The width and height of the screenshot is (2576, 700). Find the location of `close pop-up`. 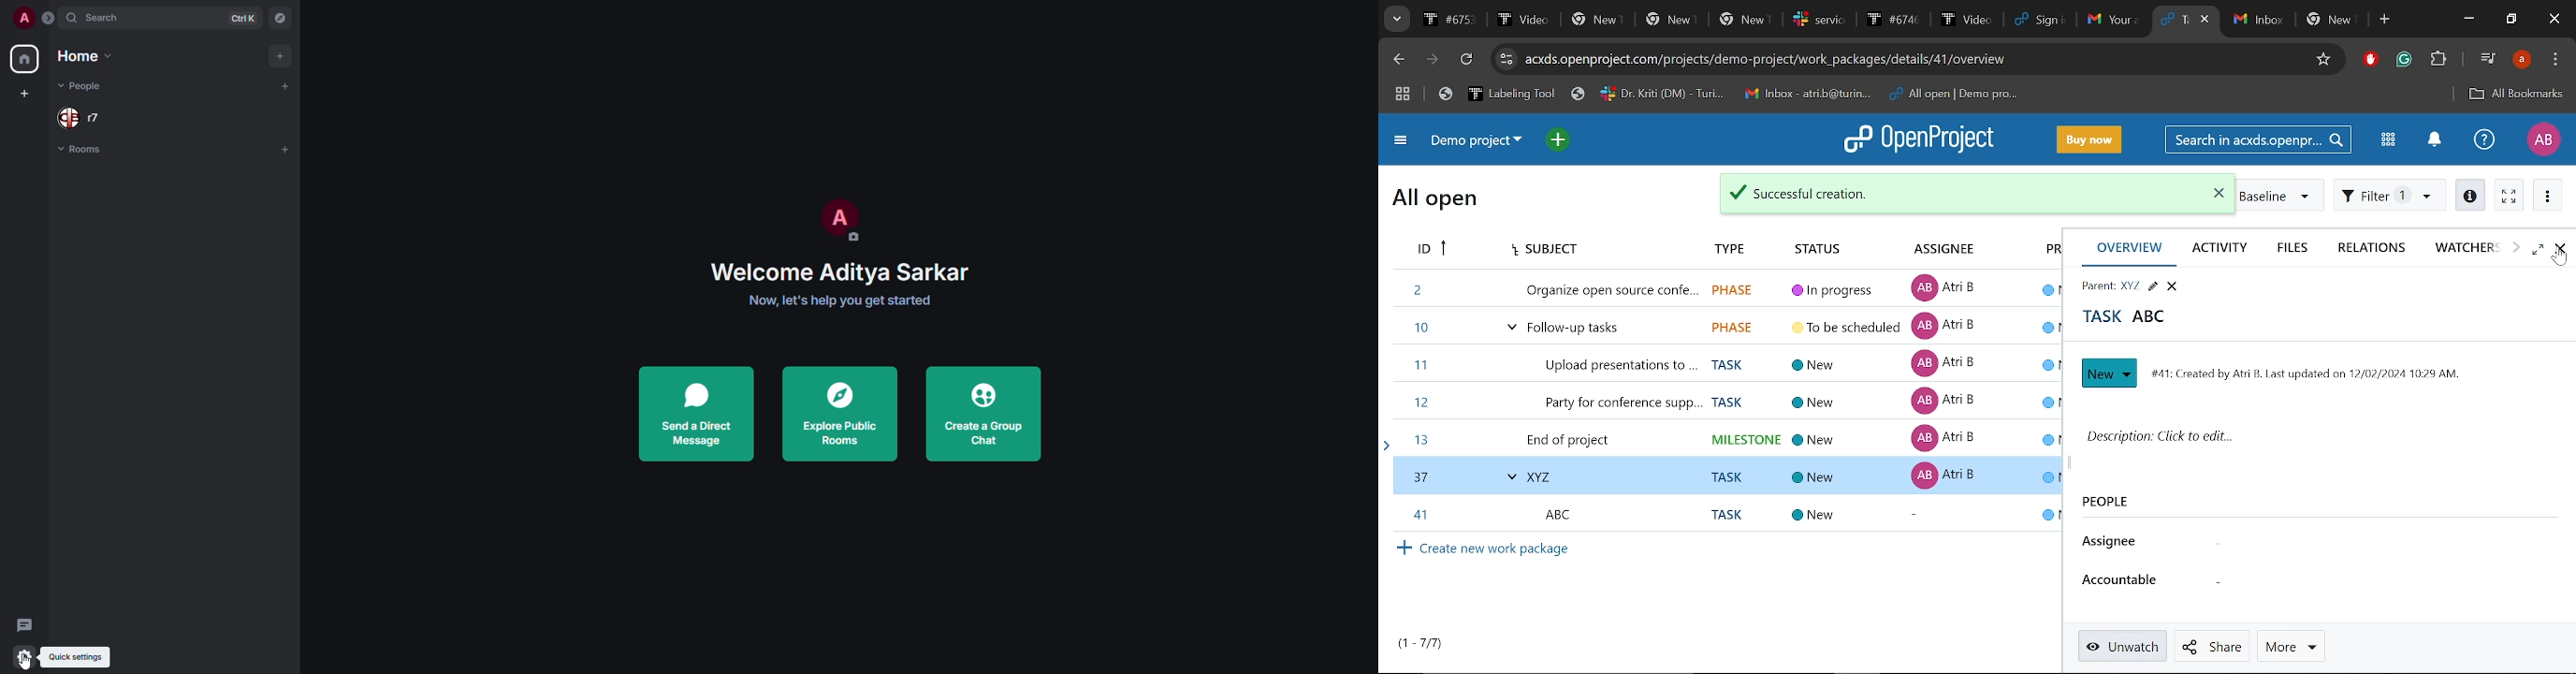

close pop-up is located at coordinates (2207, 192).